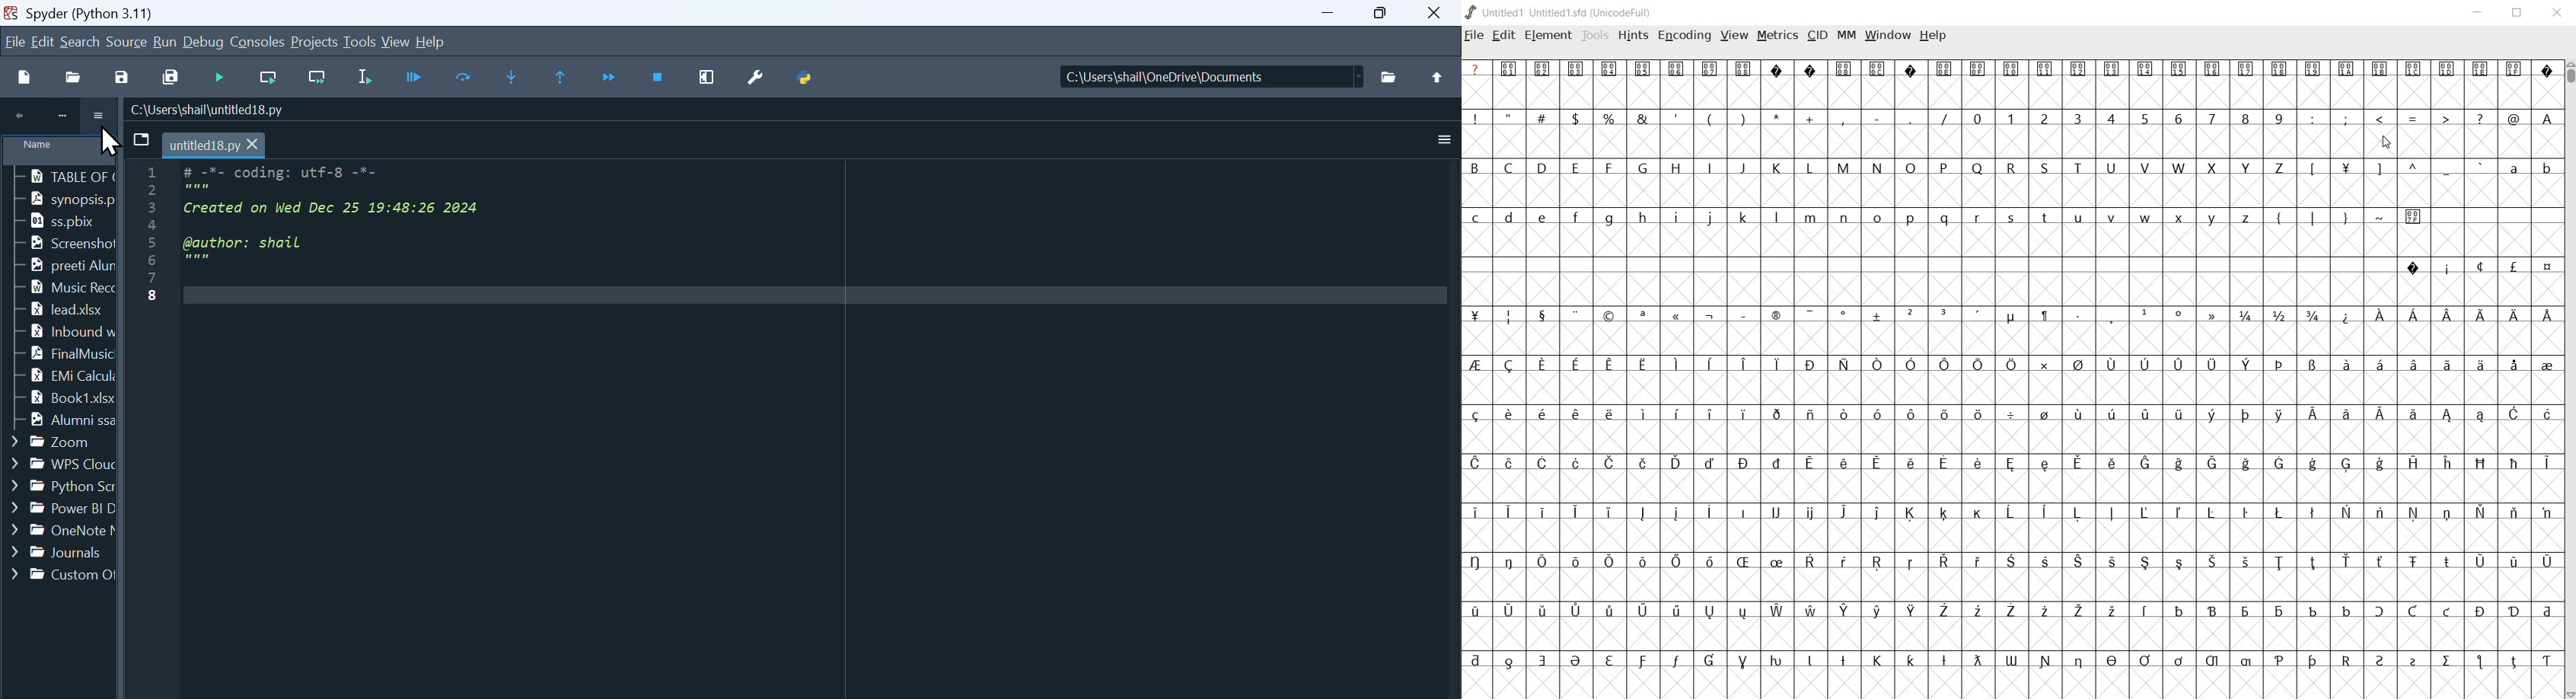 This screenshot has width=2576, height=700. I want to click on Music Rec.., so click(56, 286).